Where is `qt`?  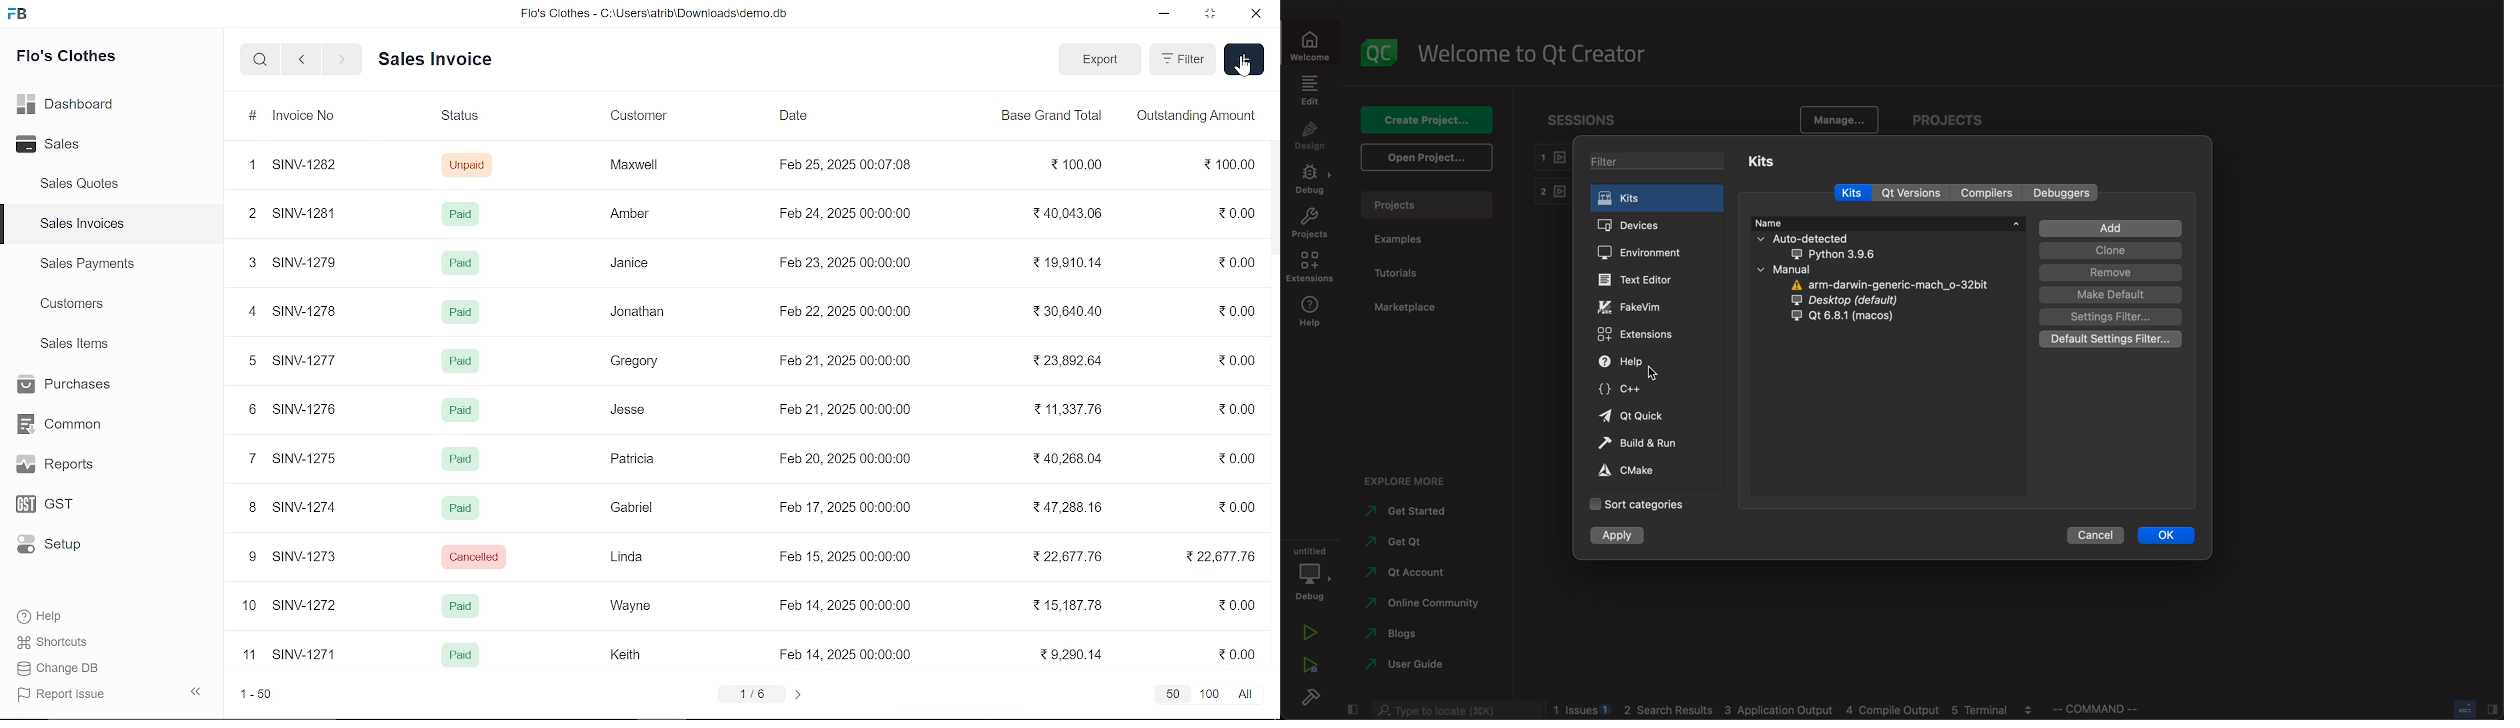
qt is located at coordinates (1913, 194).